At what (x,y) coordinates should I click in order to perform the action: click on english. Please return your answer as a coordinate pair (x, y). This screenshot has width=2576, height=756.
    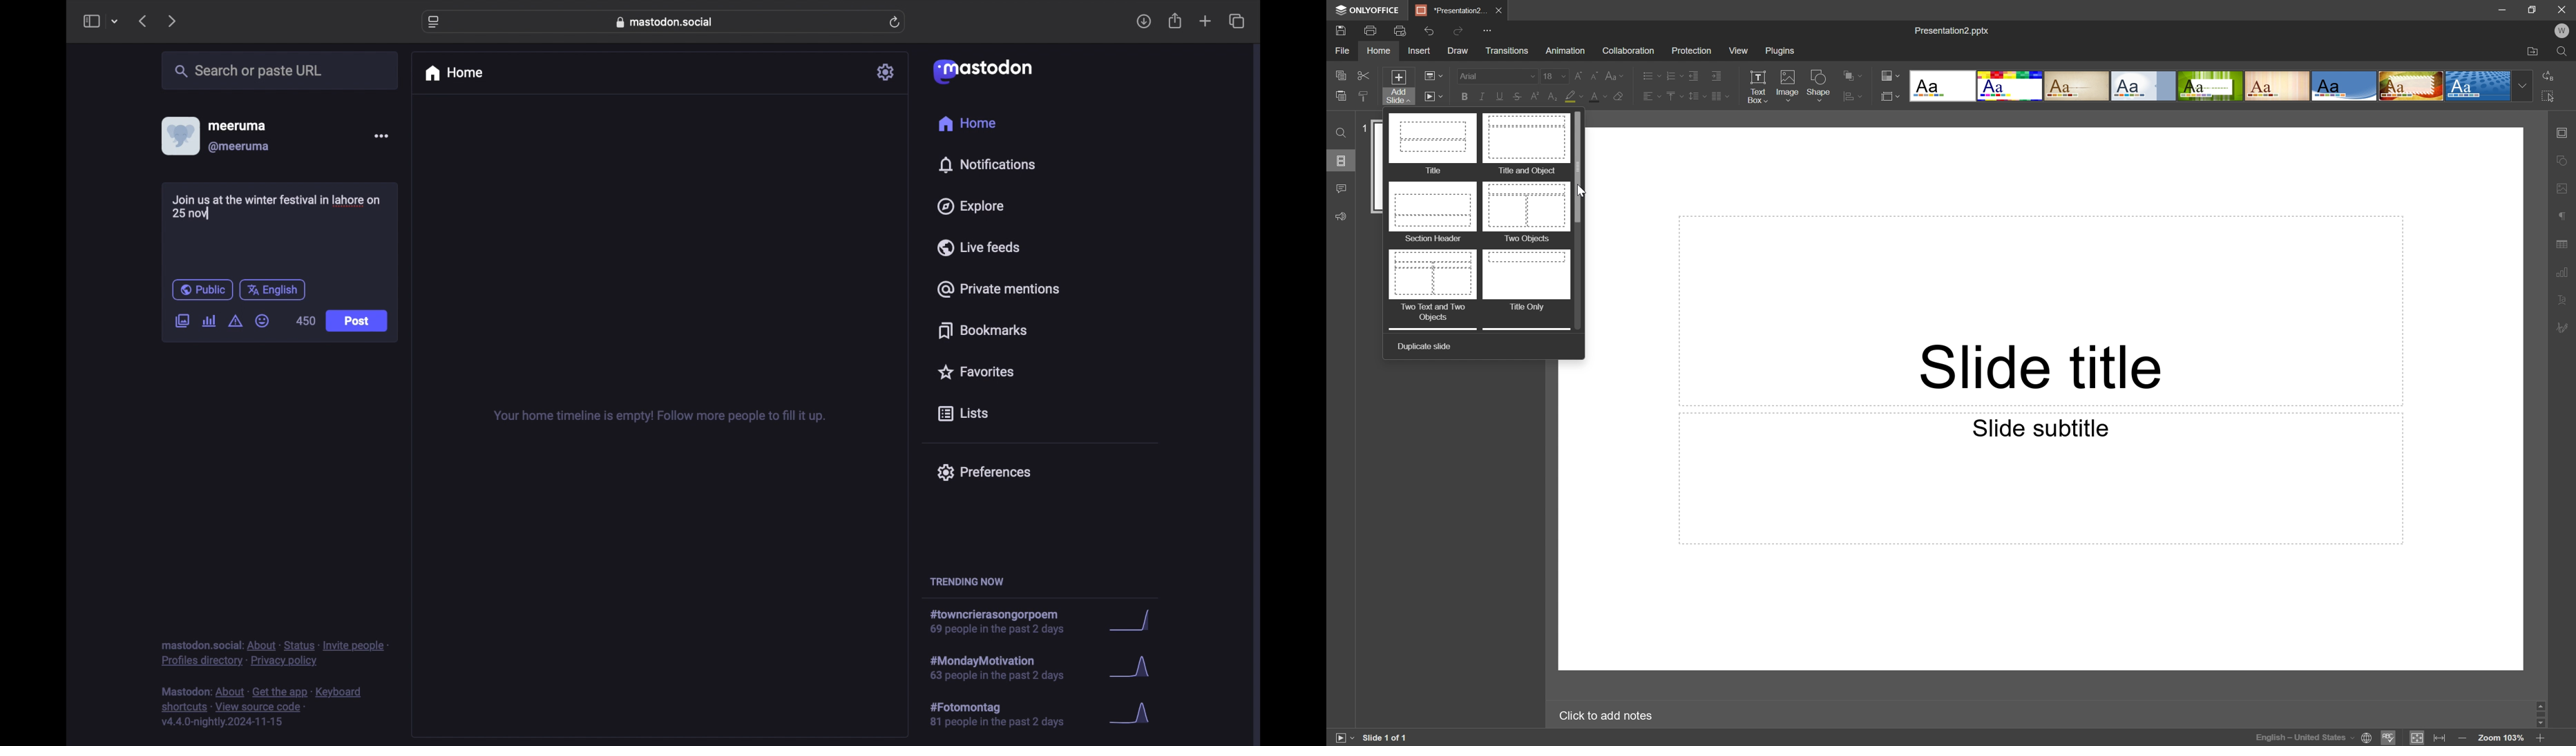
    Looking at the image, I should click on (273, 289).